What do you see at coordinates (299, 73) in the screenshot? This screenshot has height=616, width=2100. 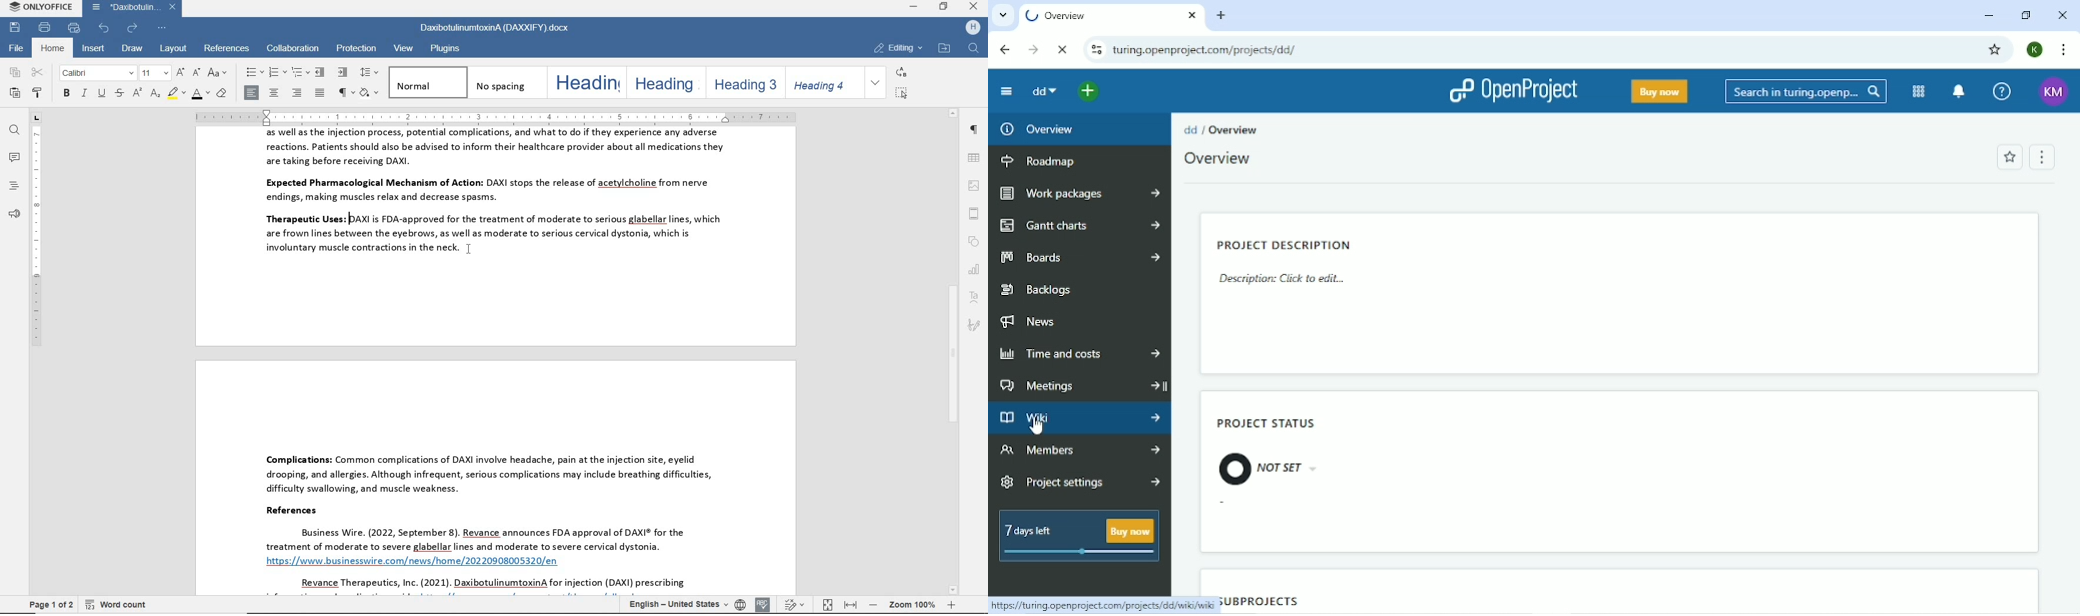 I see `multilevel list` at bounding box center [299, 73].